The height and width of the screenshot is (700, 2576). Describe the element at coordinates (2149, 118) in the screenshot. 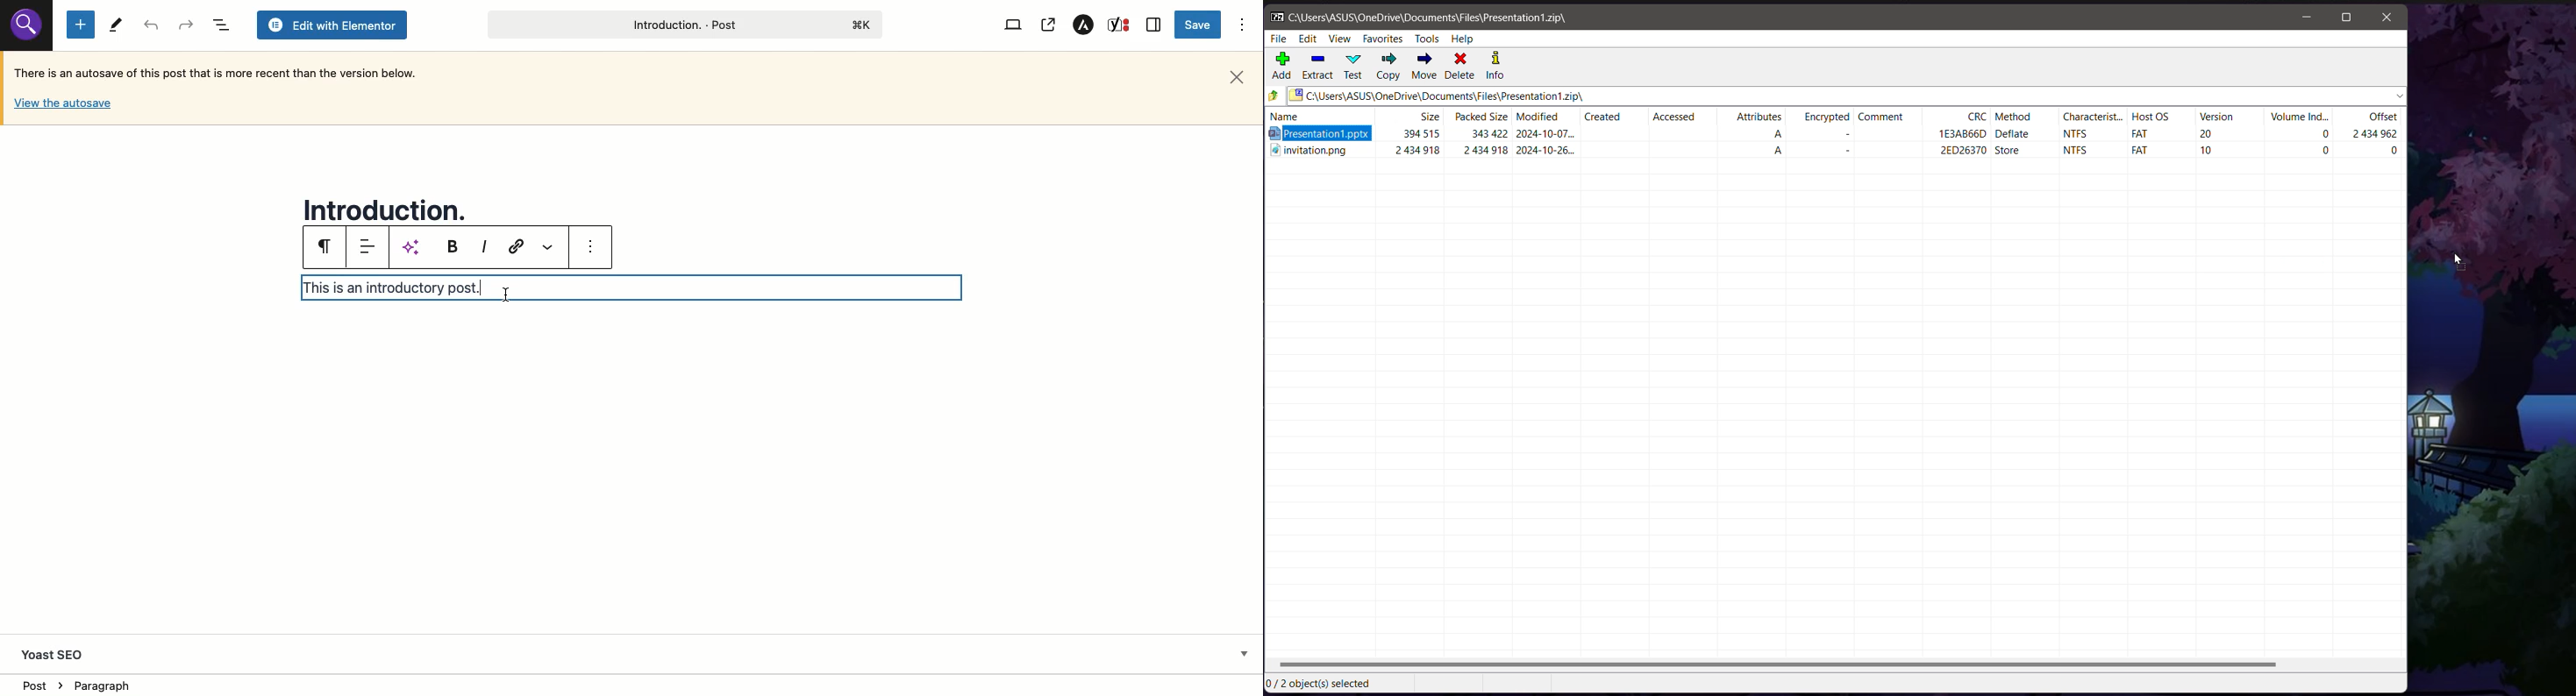

I see `Host OS` at that location.